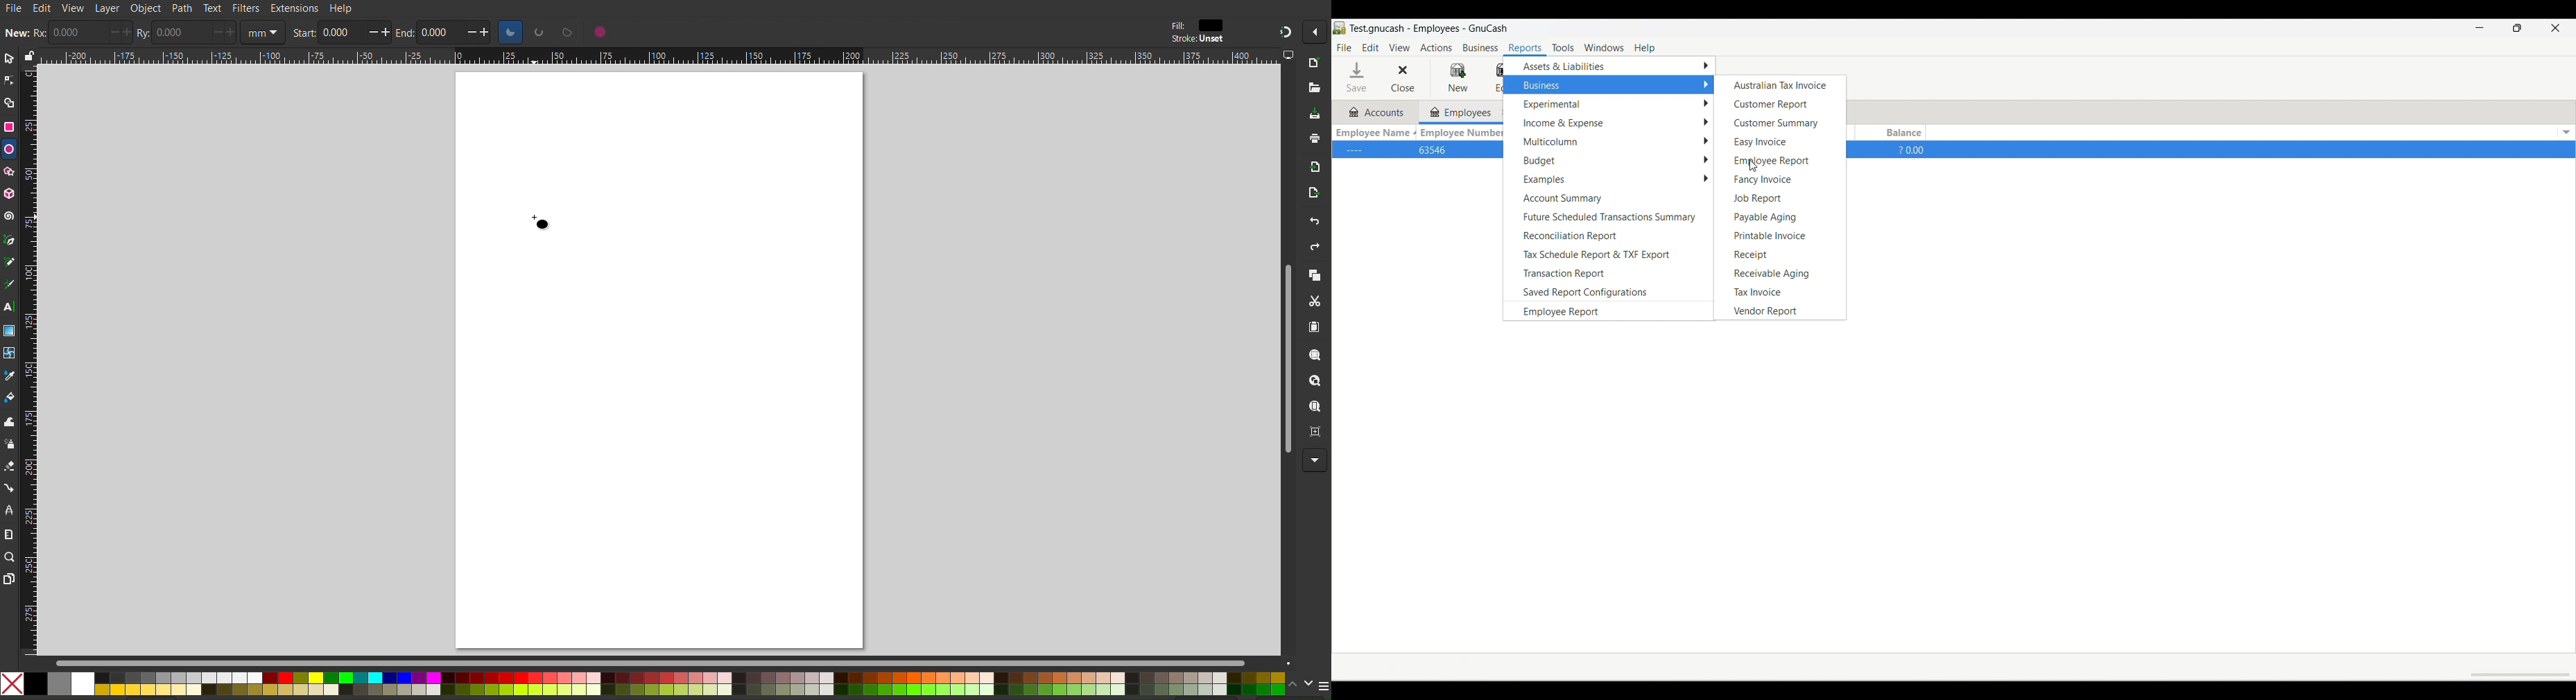  What do you see at coordinates (9, 468) in the screenshot?
I see `Spray Tool` at bounding box center [9, 468].